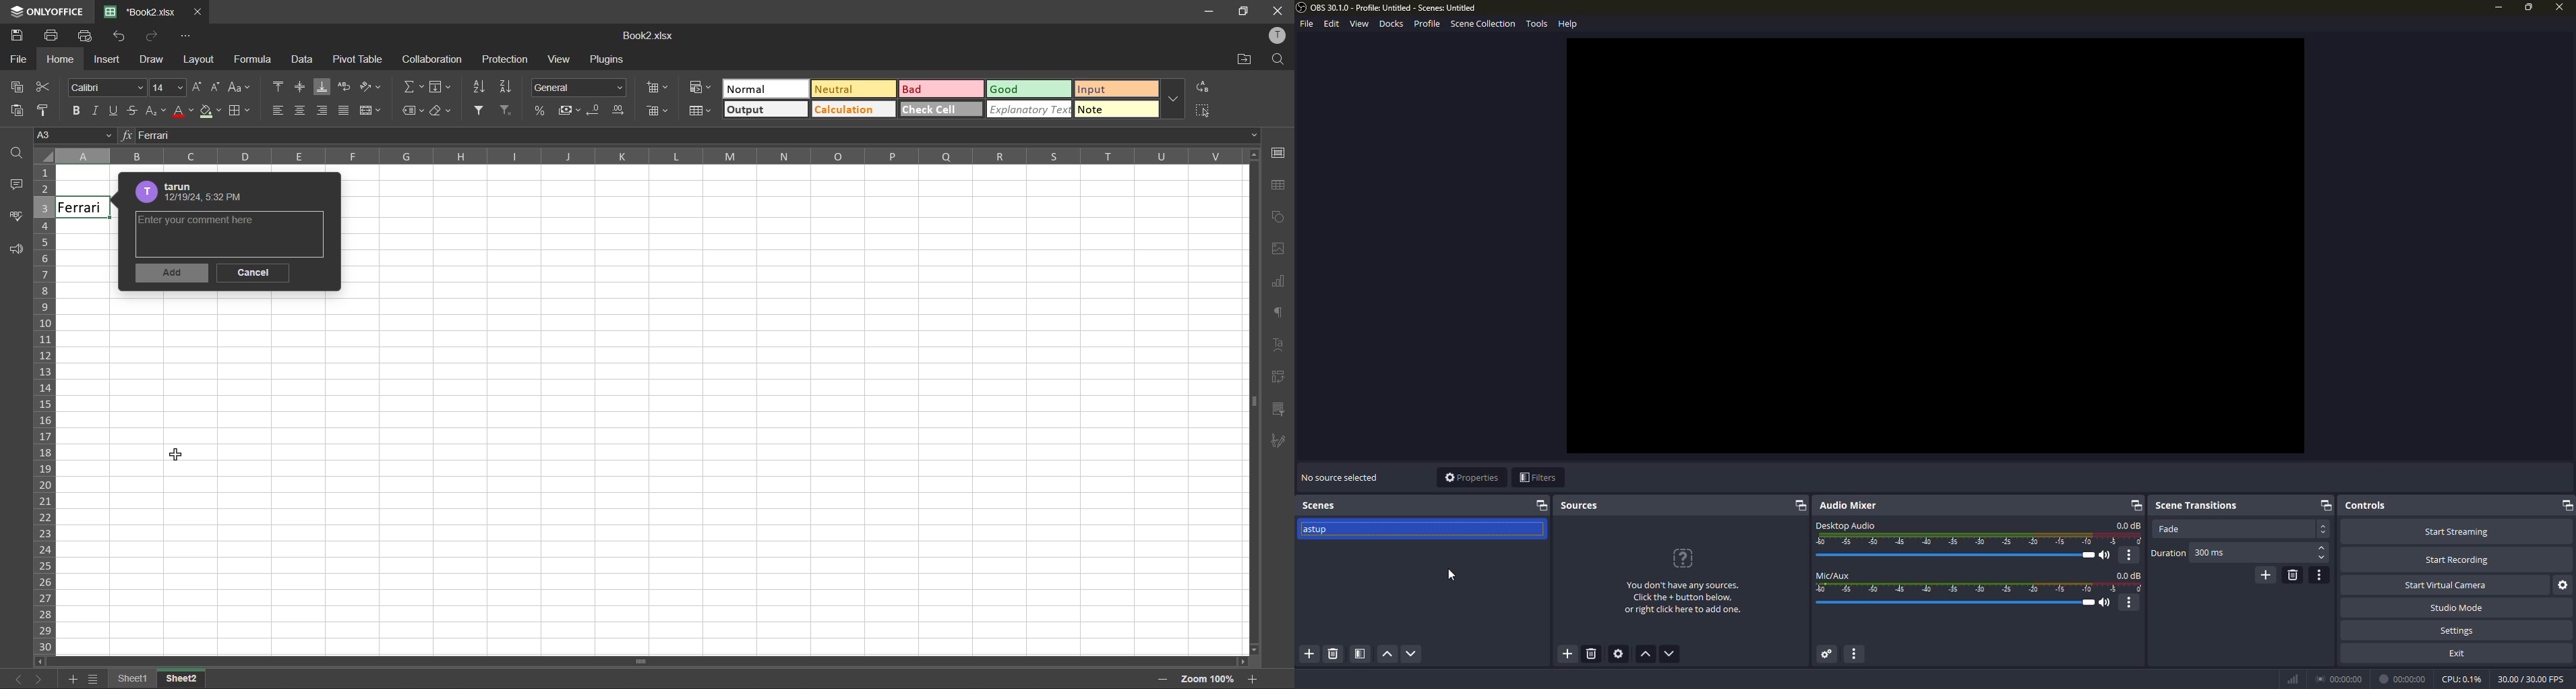  I want to click on settings, so click(2458, 630).